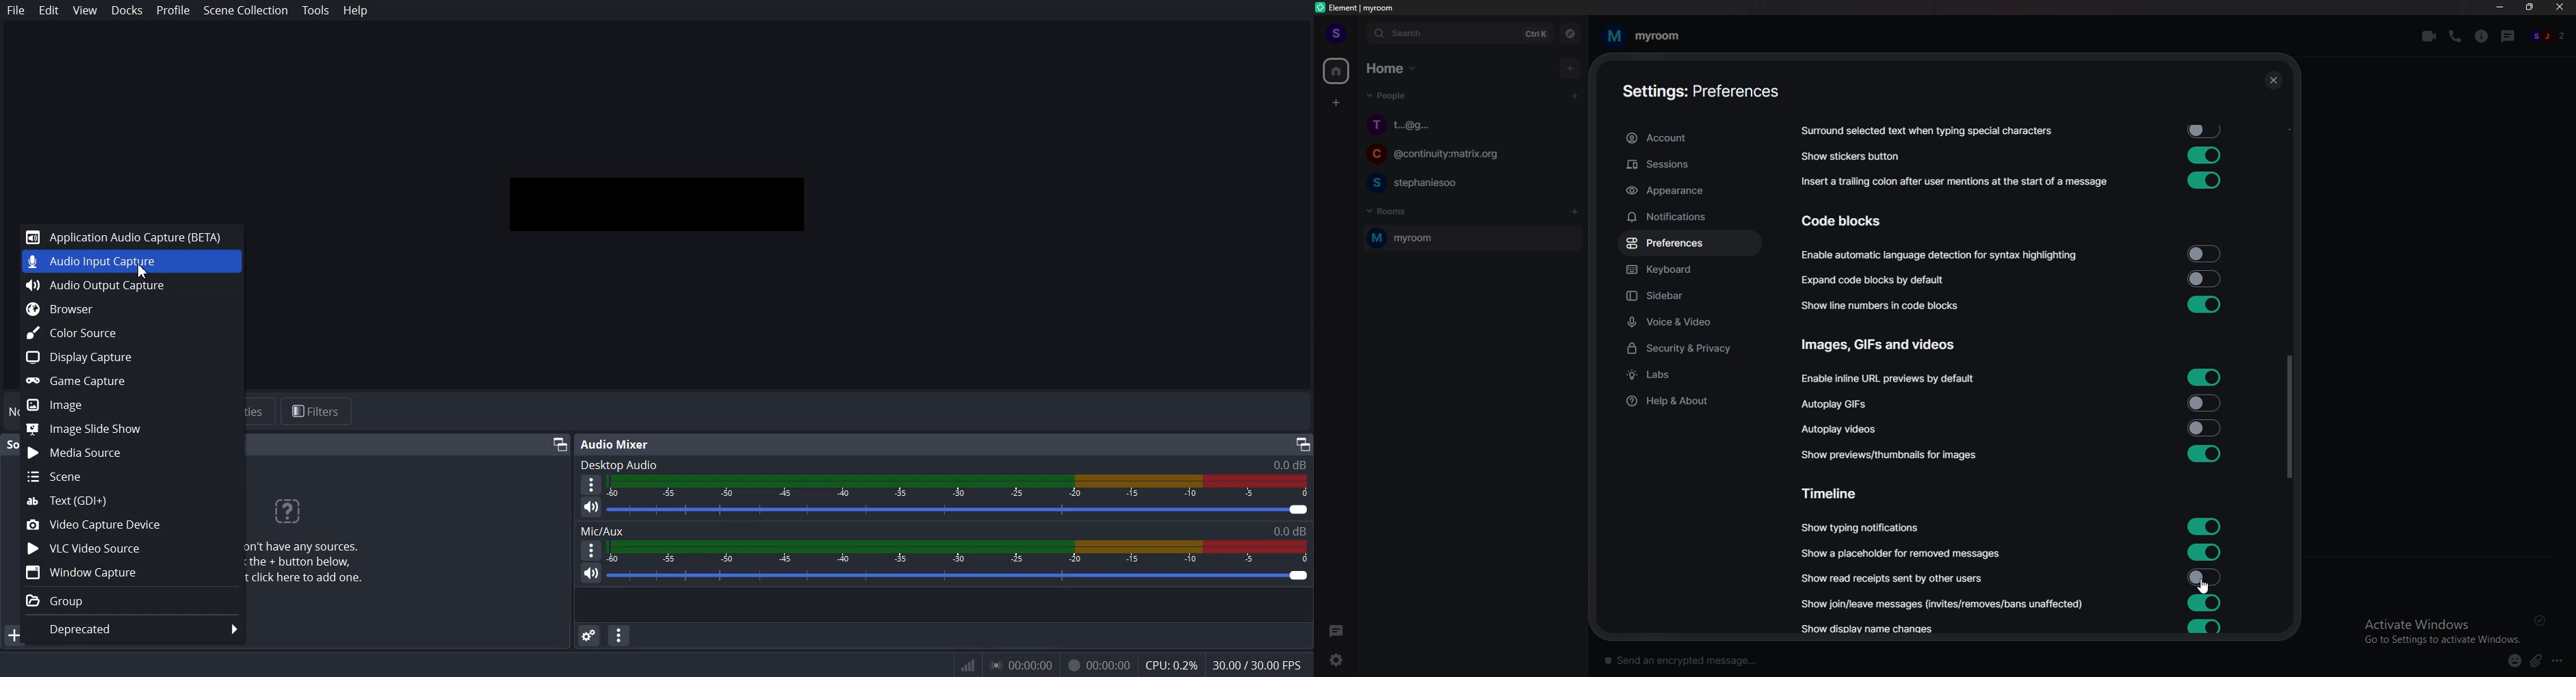  Describe the element at coordinates (968, 666) in the screenshot. I see `Inf` at that location.